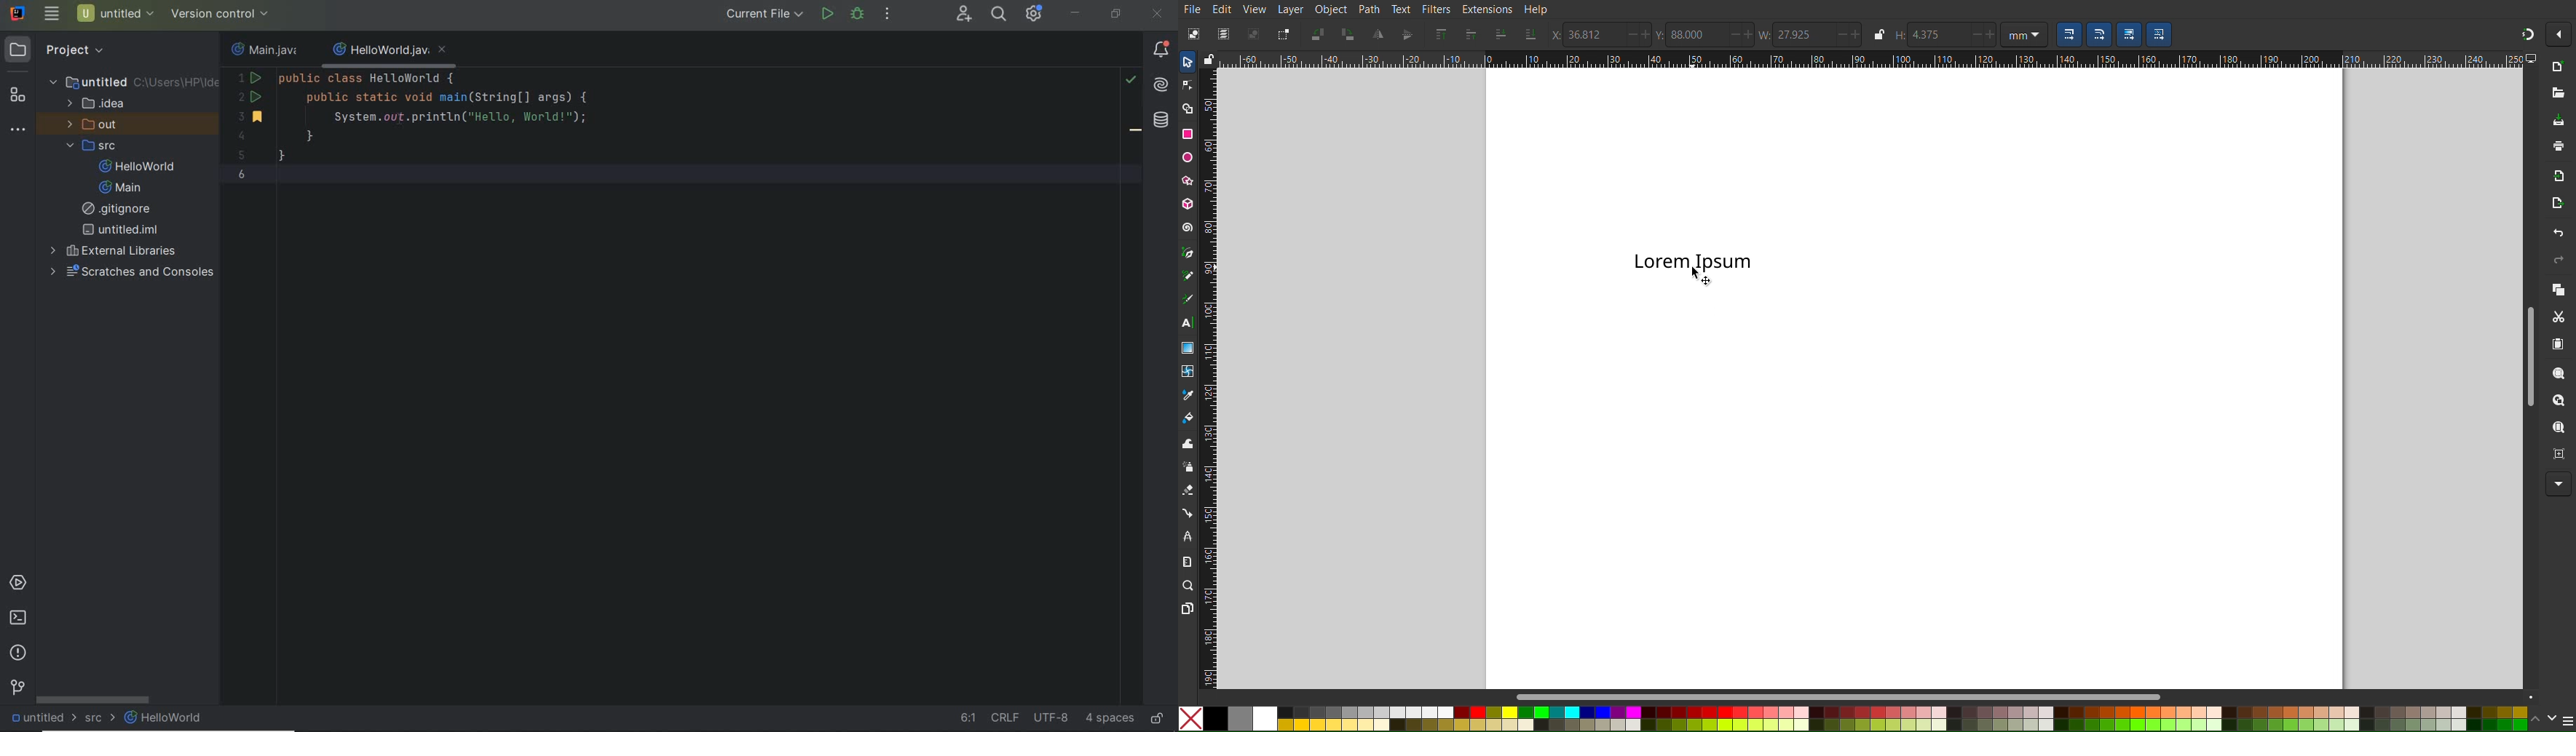 This screenshot has height=756, width=2576. I want to click on Open, so click(2558, 98).